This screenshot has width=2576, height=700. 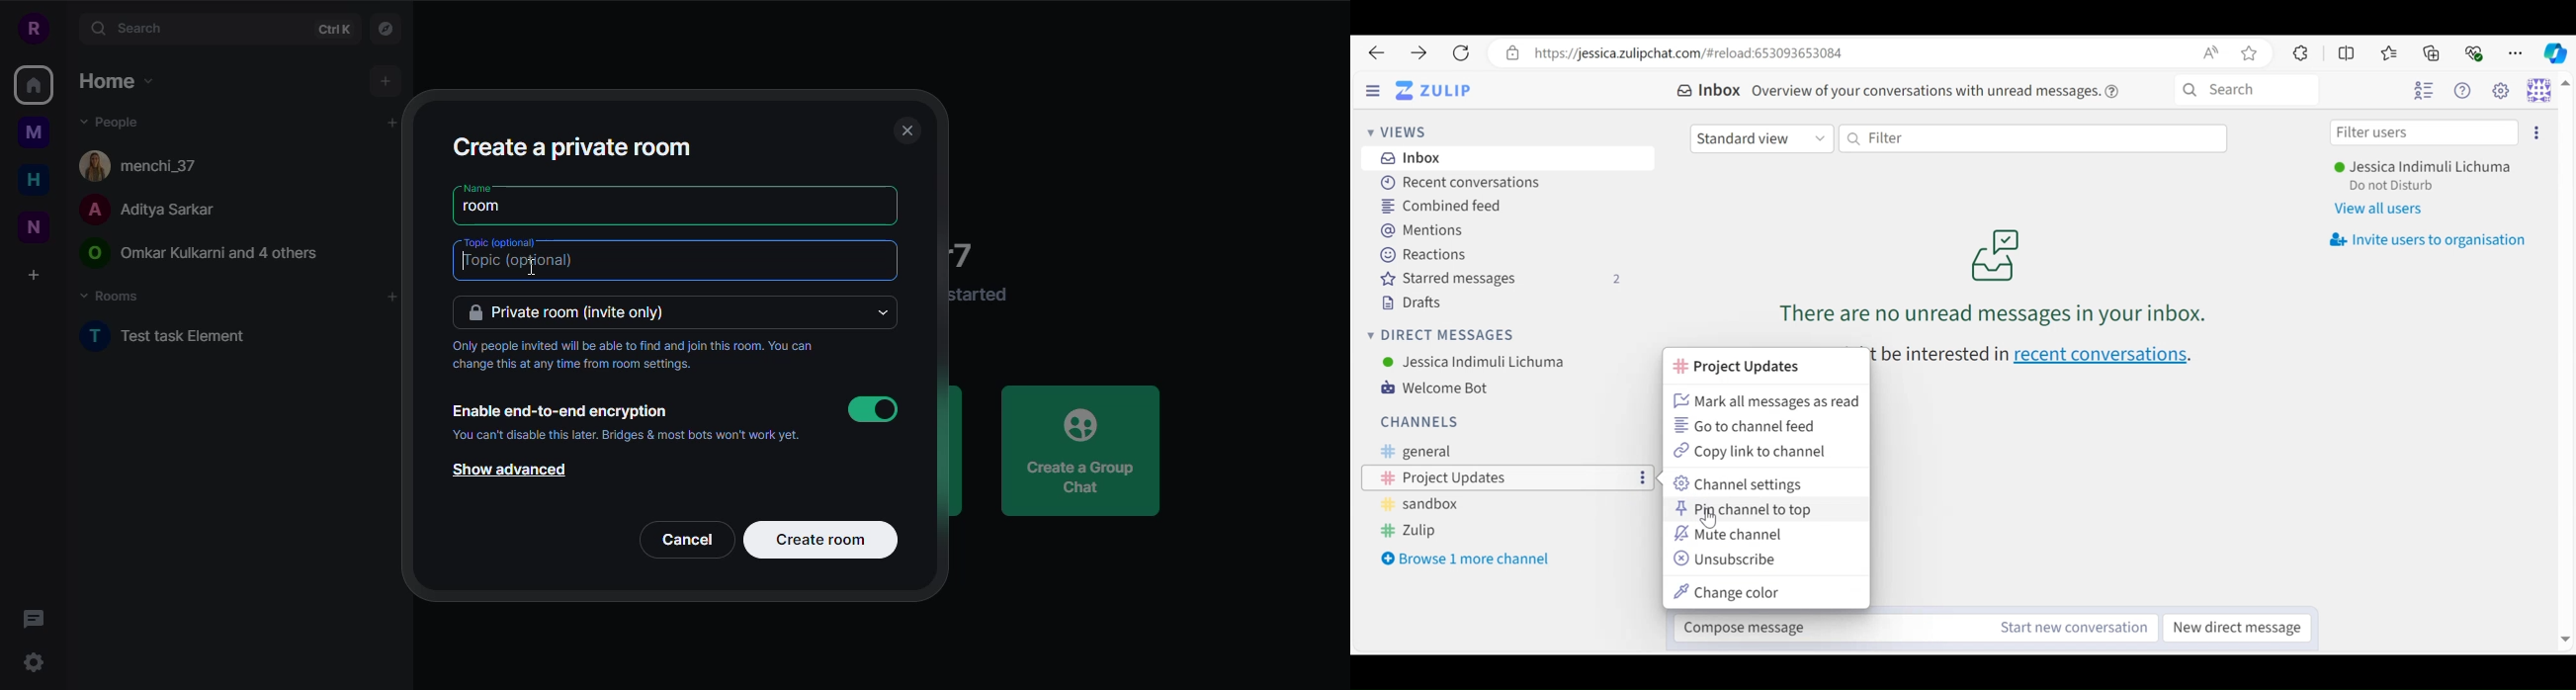 I want to click on Mute Channel, so click(x=1730, y=533).